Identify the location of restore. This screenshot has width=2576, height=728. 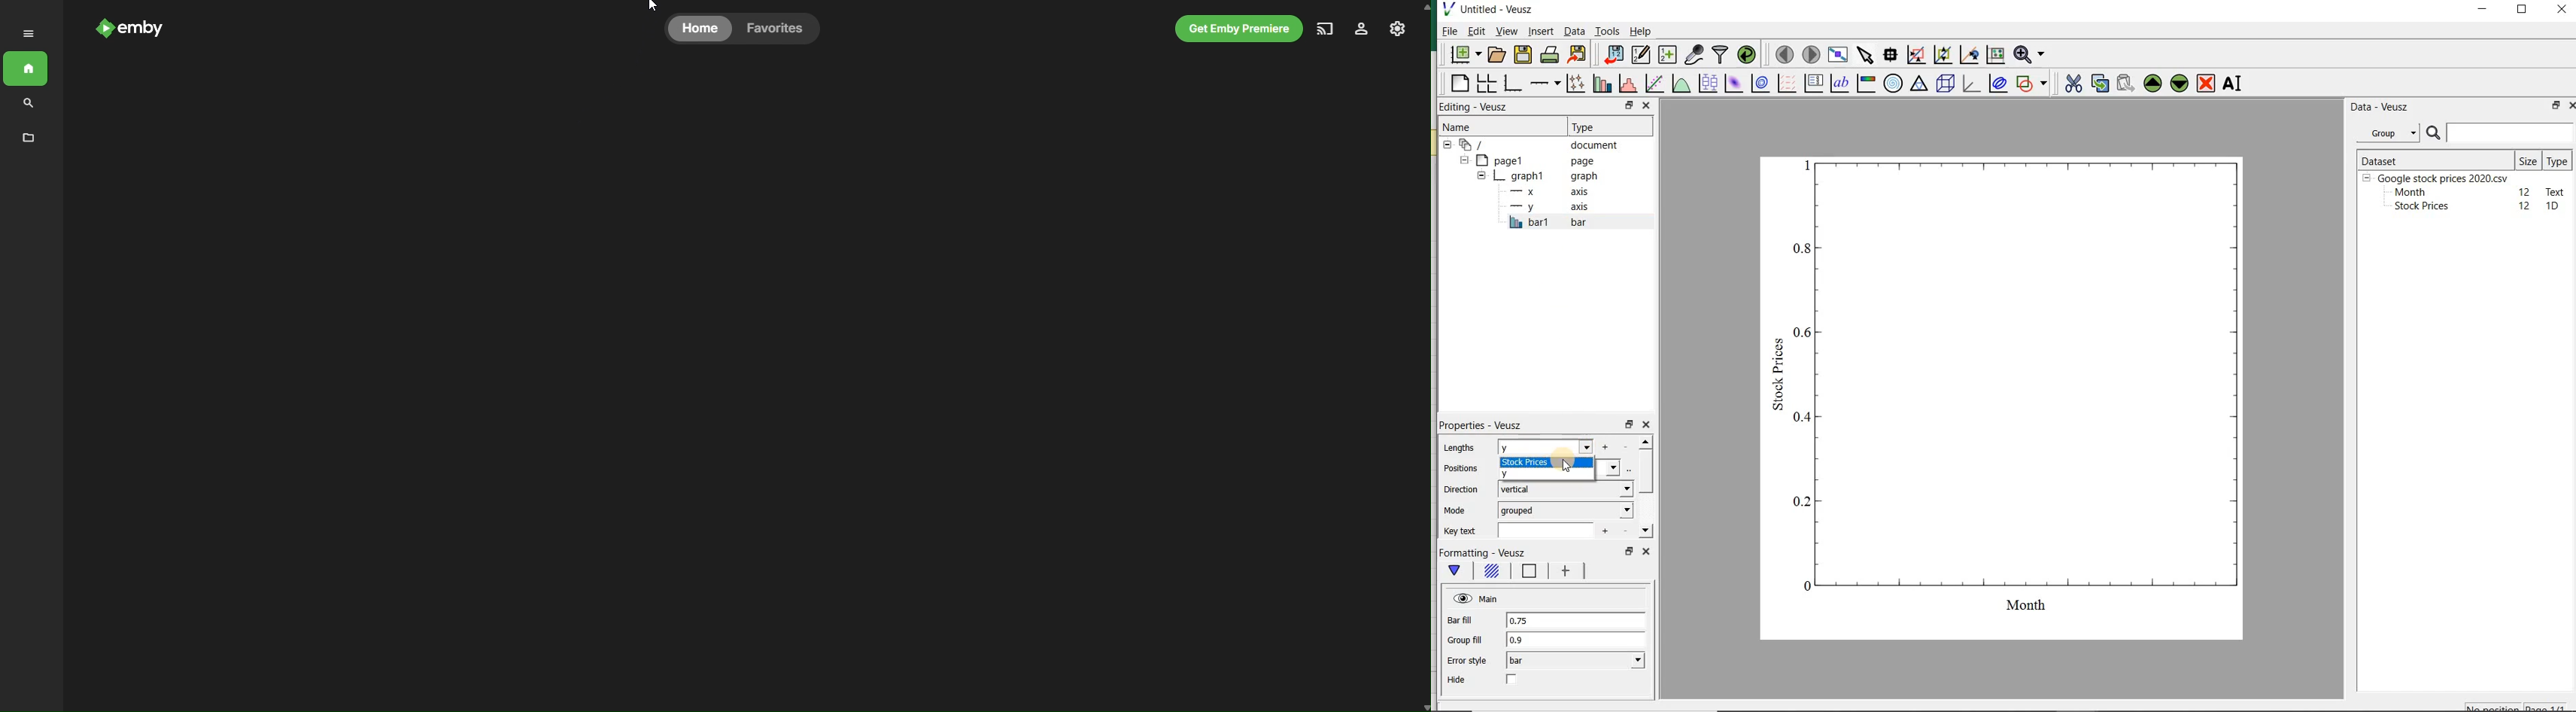
(2554, 106).